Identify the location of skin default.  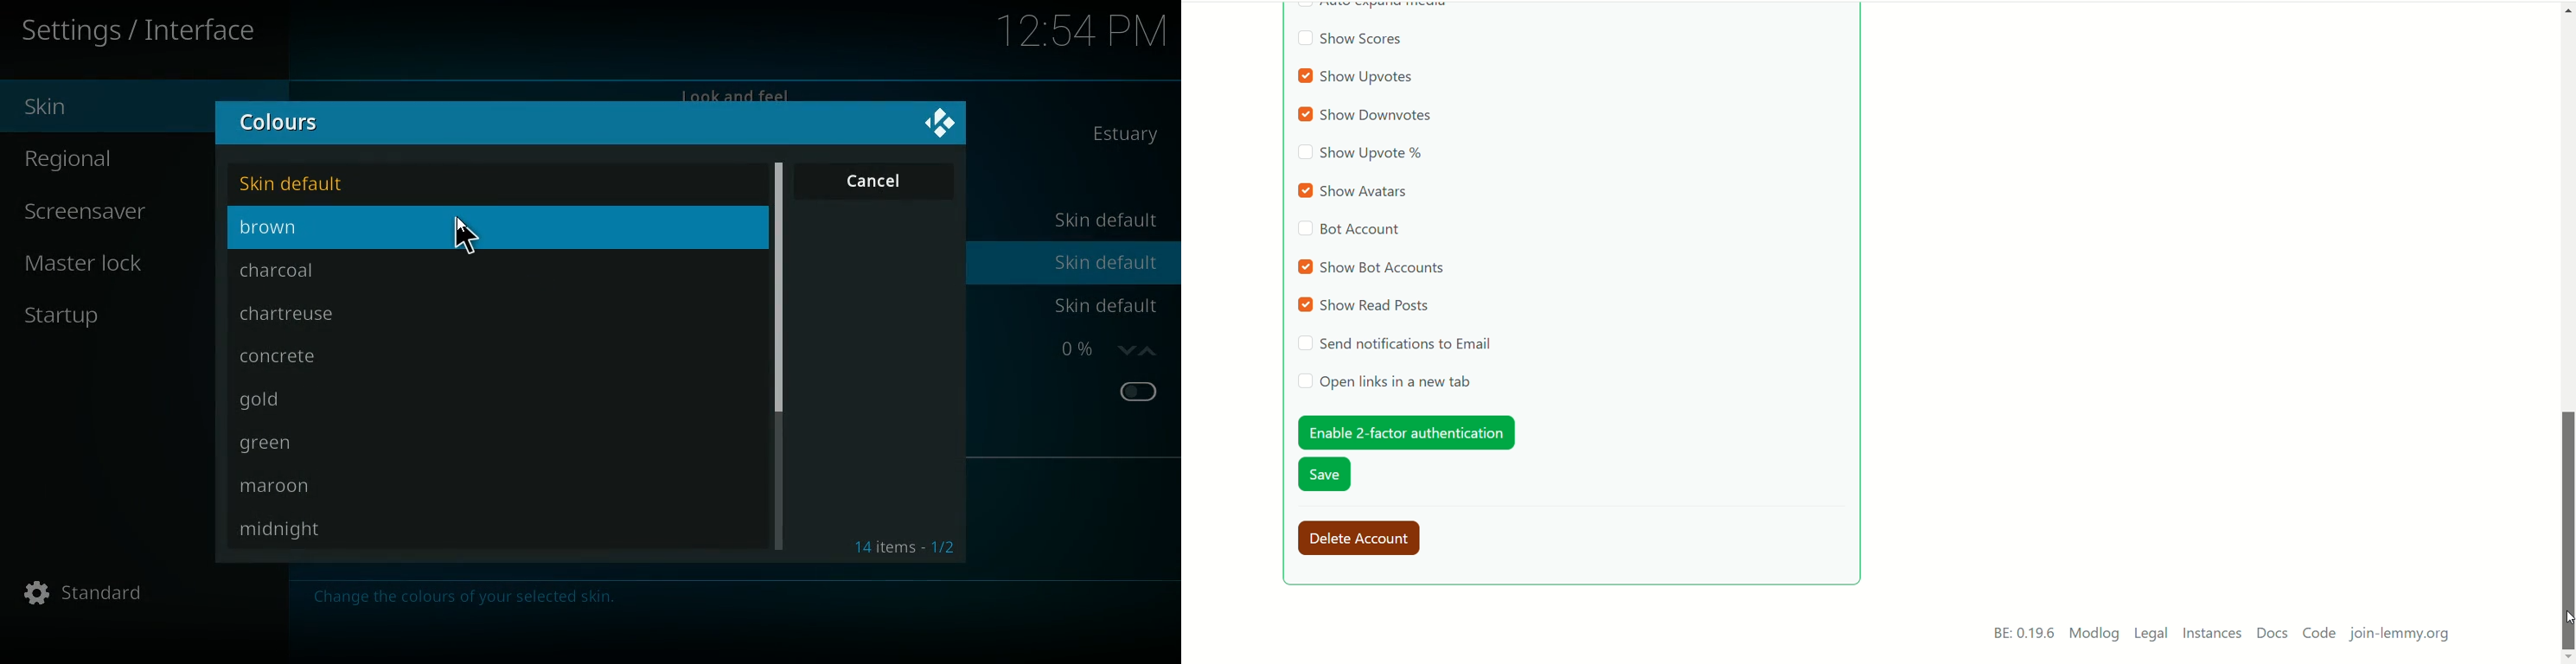
(1105, 262).